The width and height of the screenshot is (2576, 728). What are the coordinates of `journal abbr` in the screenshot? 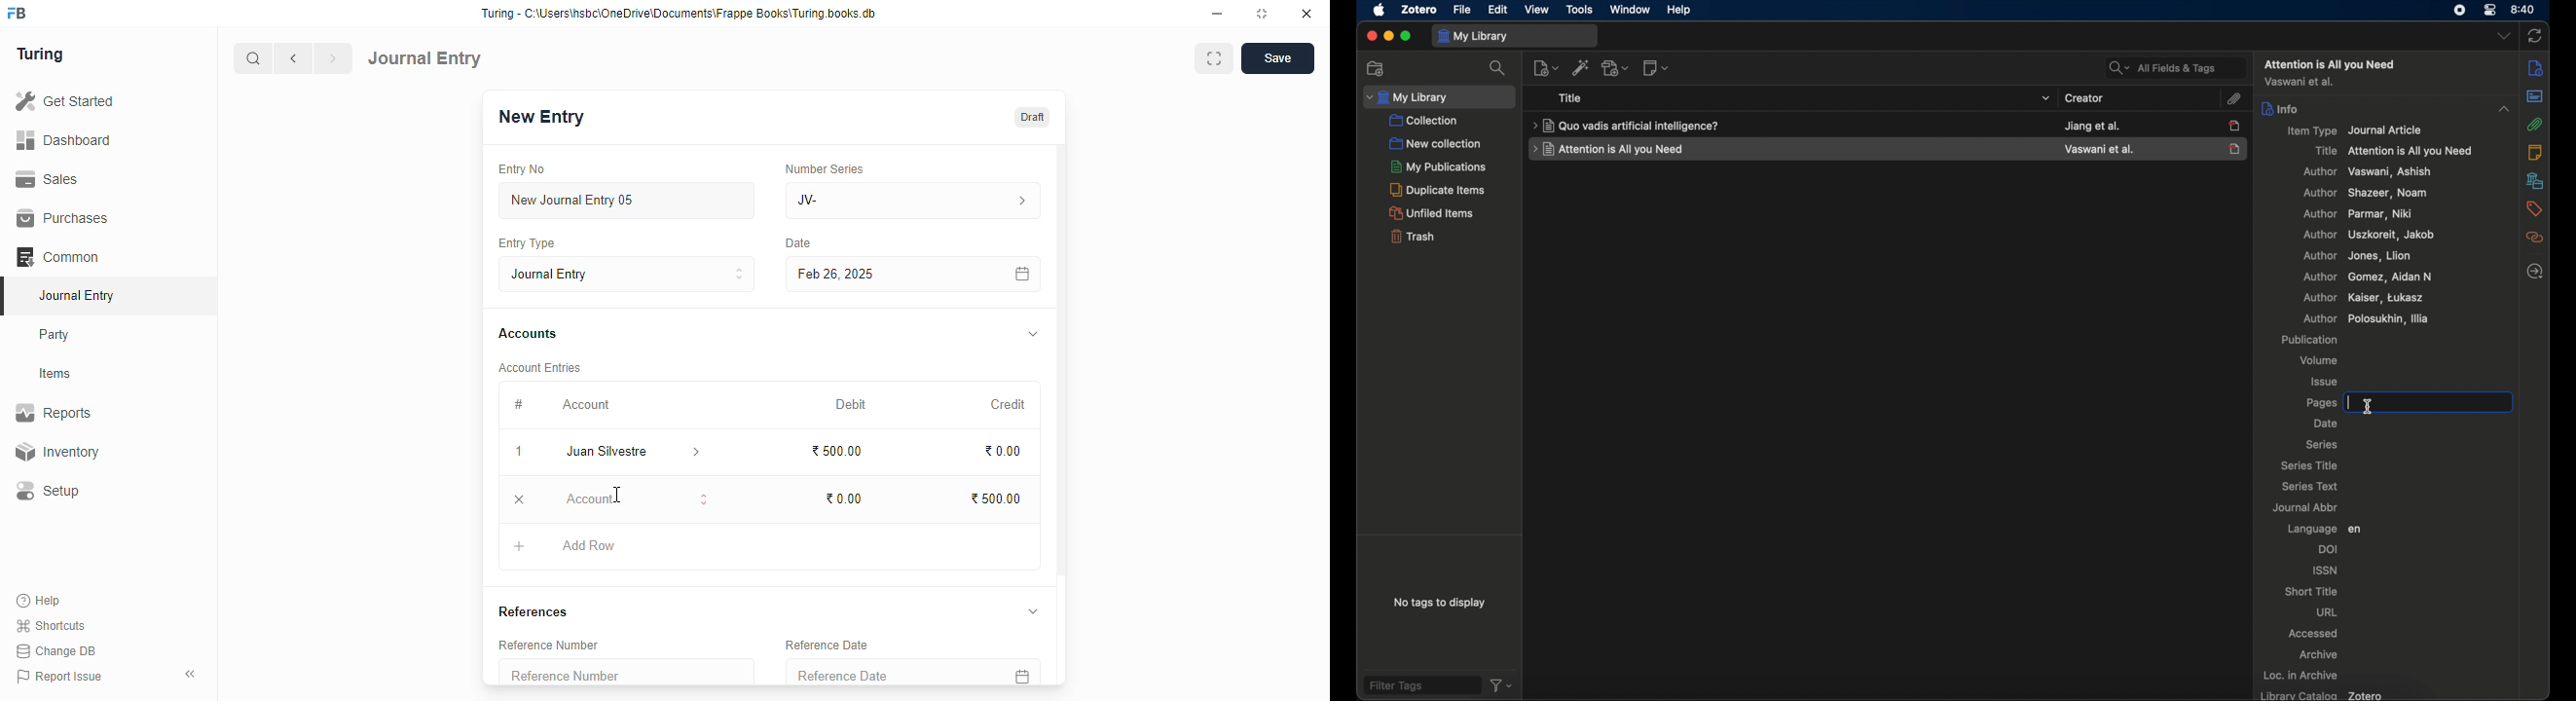 It's located at (2307, 506).